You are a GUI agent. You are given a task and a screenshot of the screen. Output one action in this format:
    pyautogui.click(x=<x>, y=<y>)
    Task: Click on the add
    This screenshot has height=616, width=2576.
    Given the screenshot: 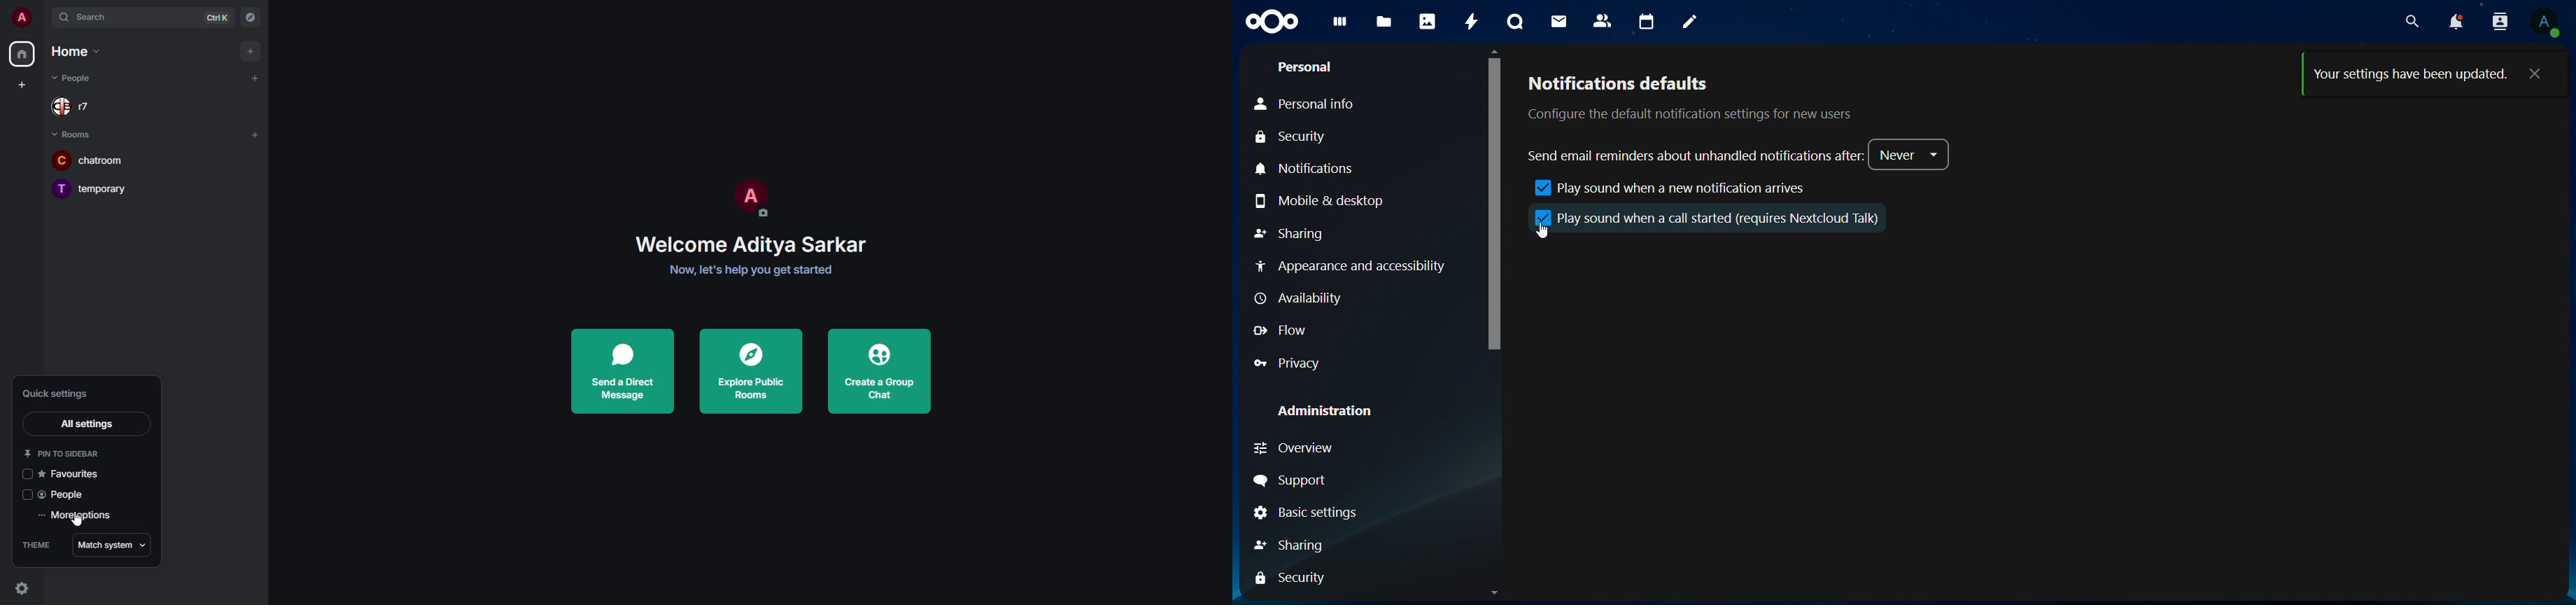 What is the action you would take?
    pyautogui.click(x=251, y=51)
    